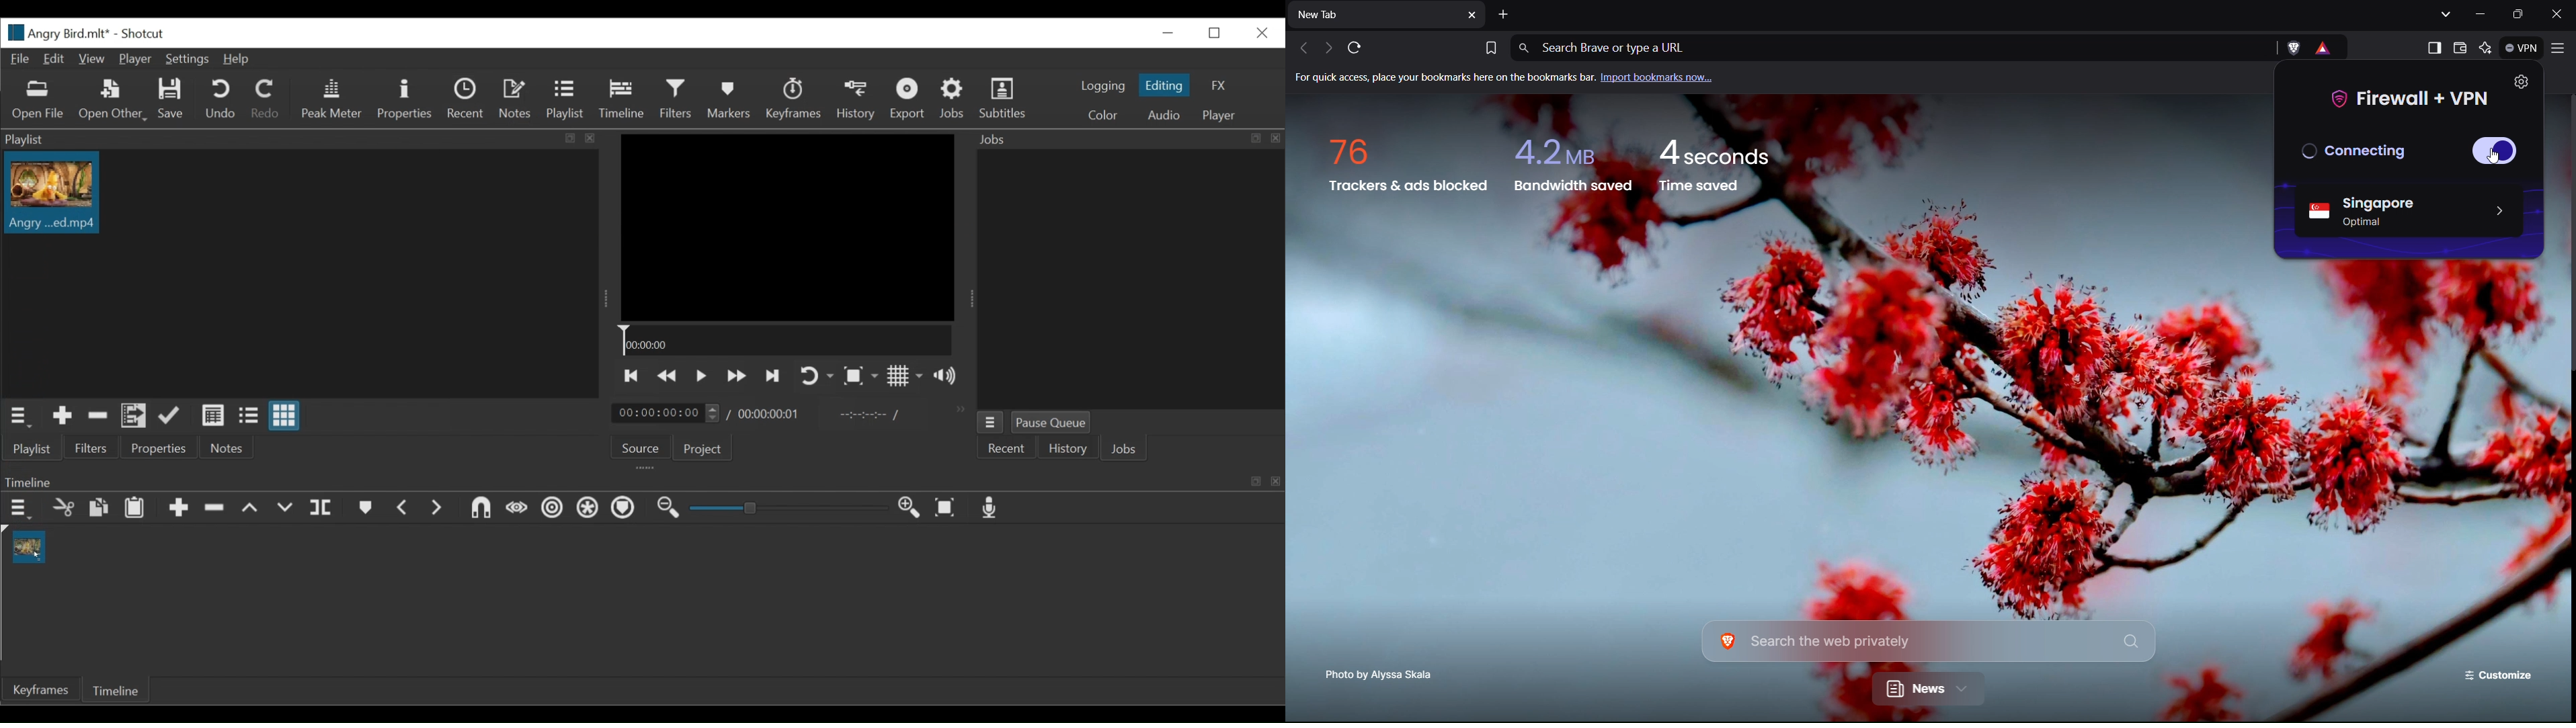  Describe the element at coordinates (1167, 85) in the screenshot. I see `Editing` at that location.